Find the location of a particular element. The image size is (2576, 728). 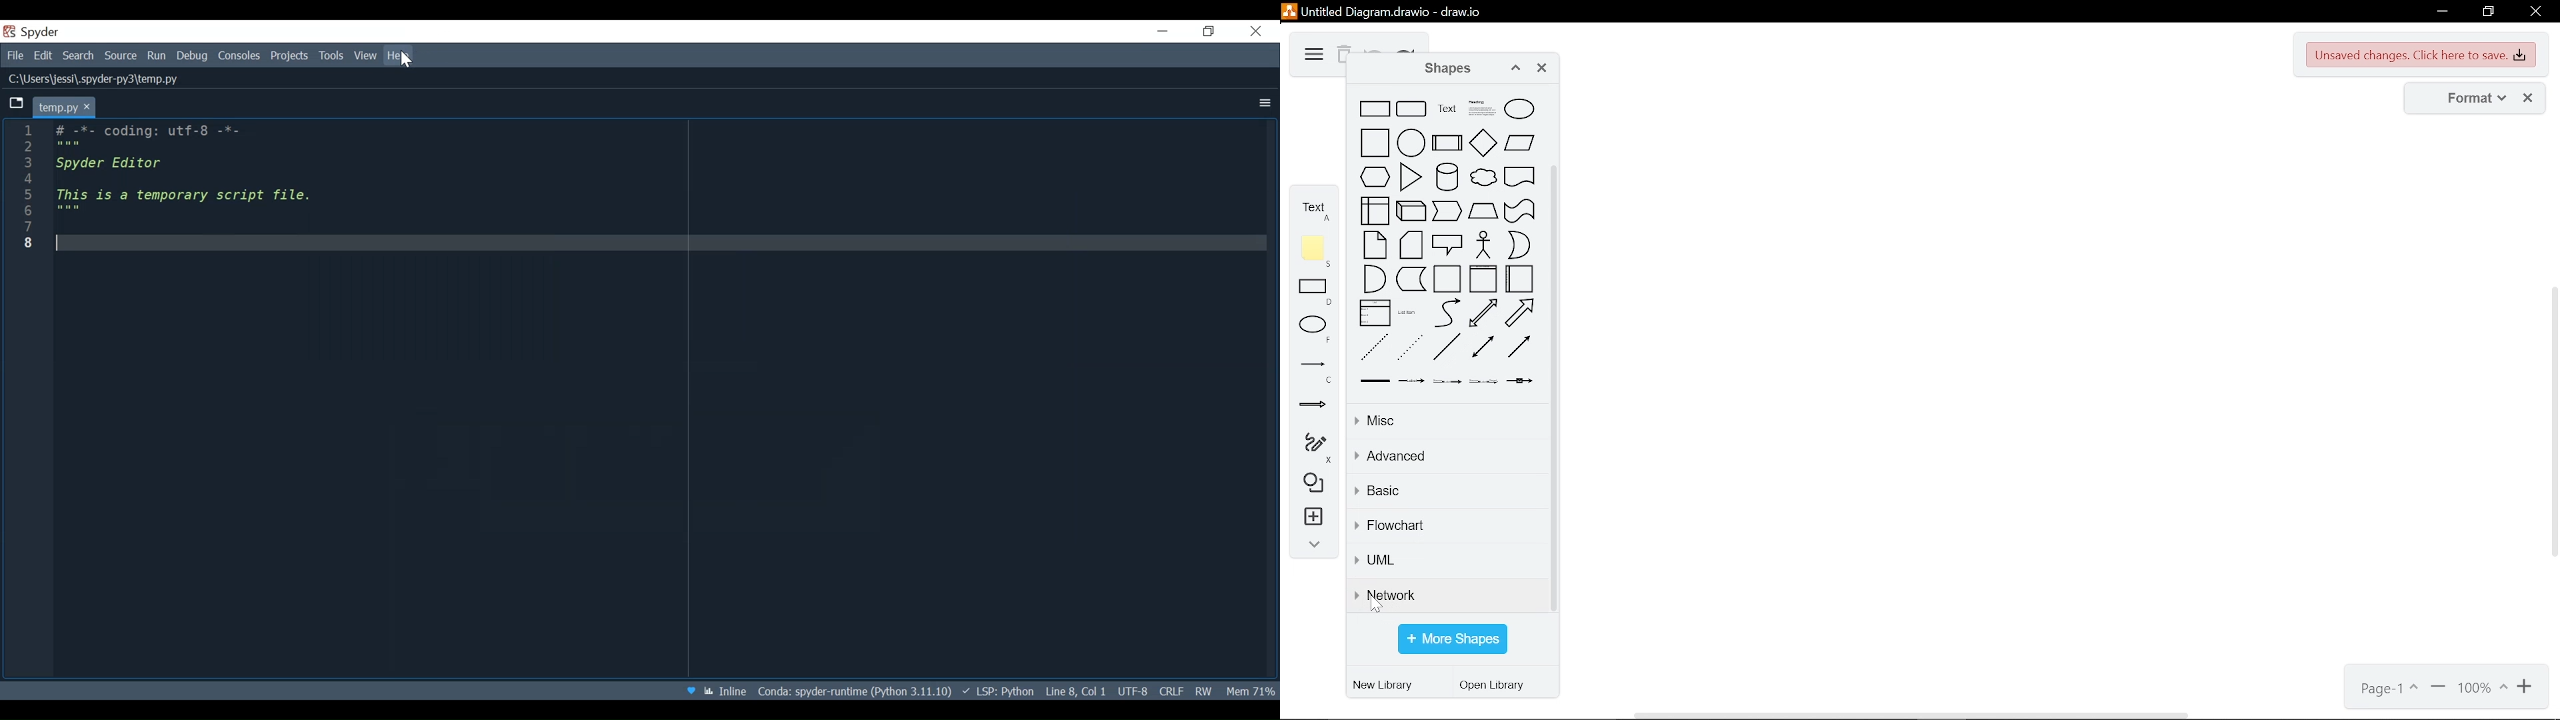

Spyder Desktop icon is located at coordinates (32, 32).